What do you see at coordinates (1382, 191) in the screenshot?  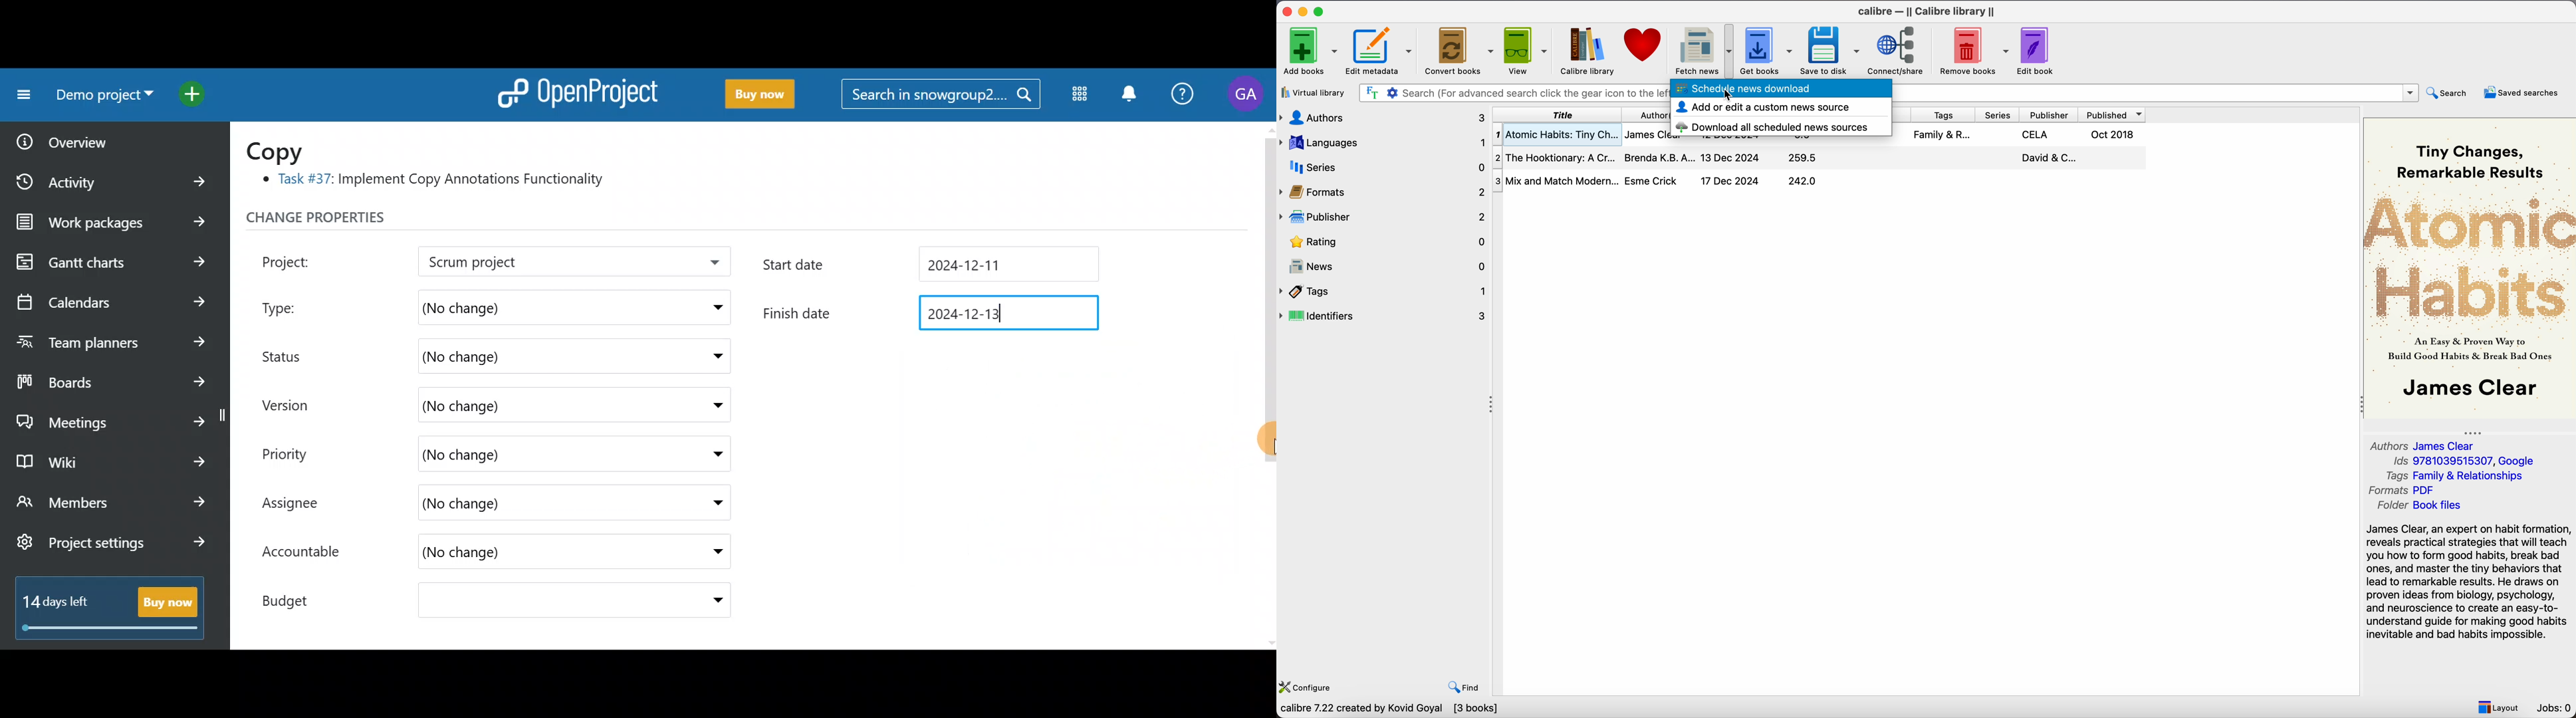 I see `formats` at bounding box center [1382, 191].